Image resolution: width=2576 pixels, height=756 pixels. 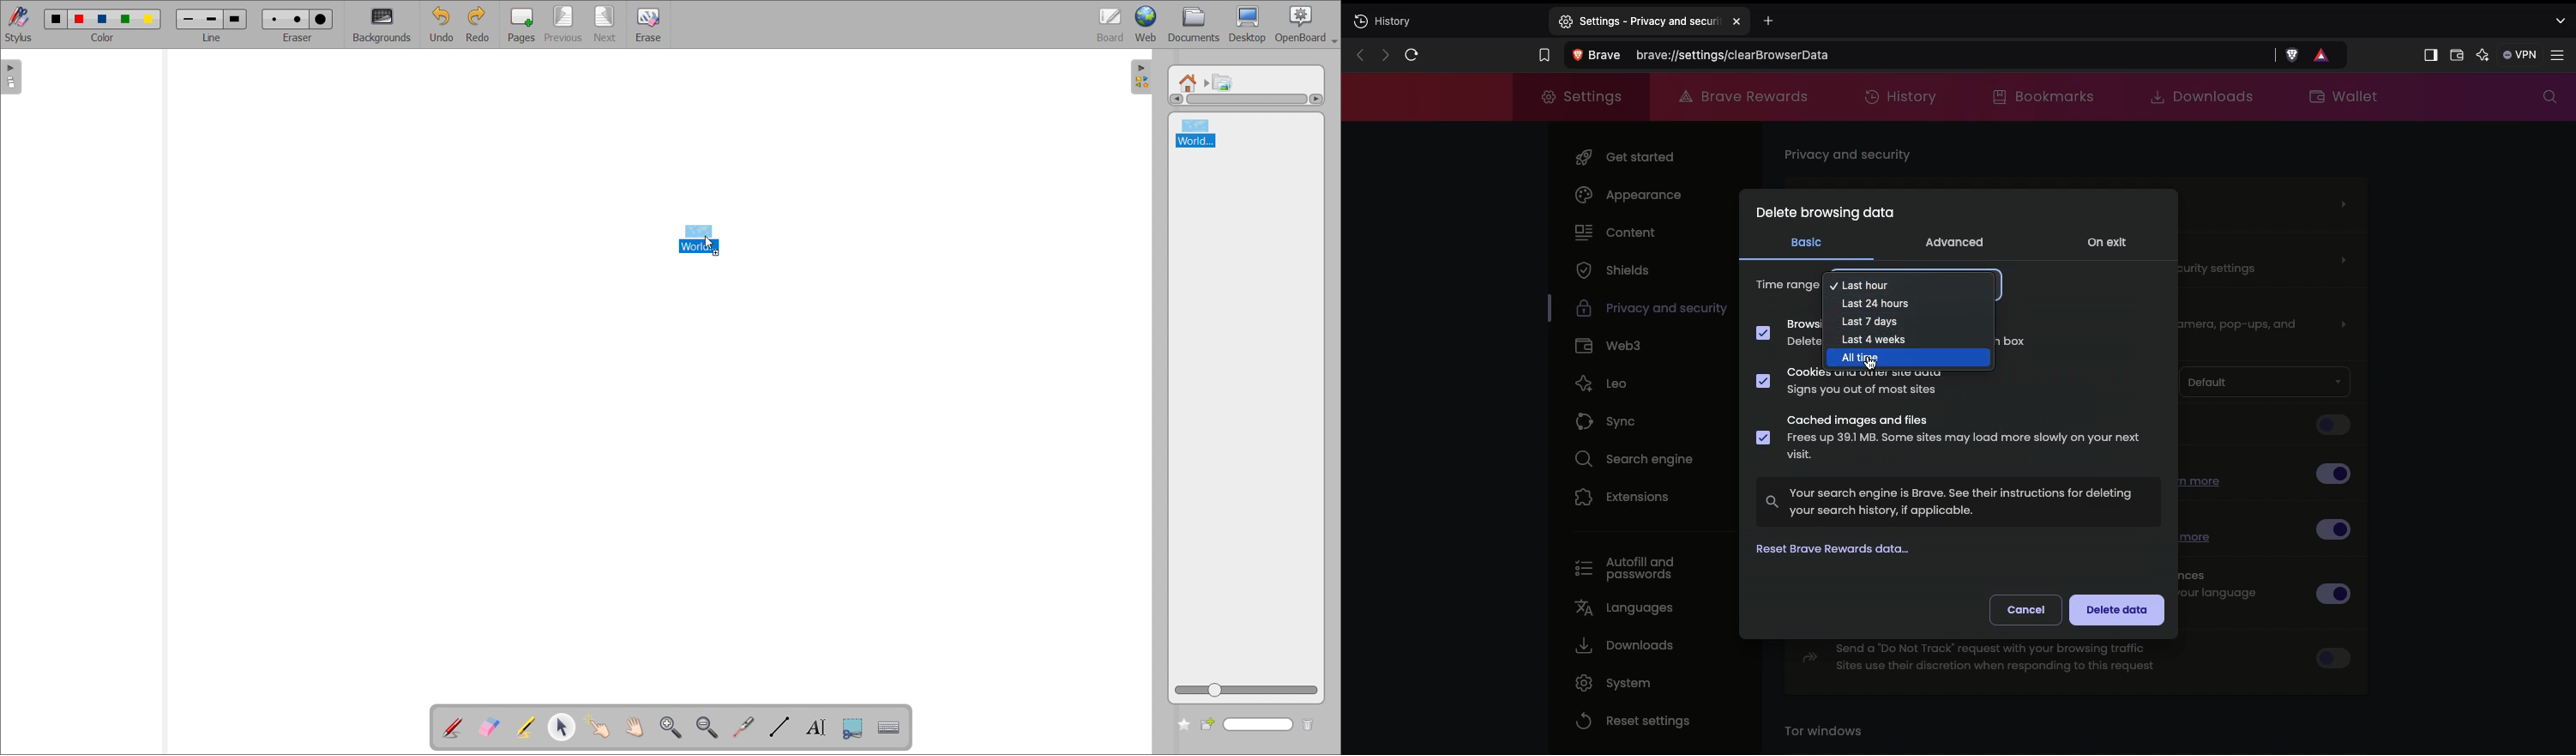 I want to click on Cancel, so click(x=2026, y=608).